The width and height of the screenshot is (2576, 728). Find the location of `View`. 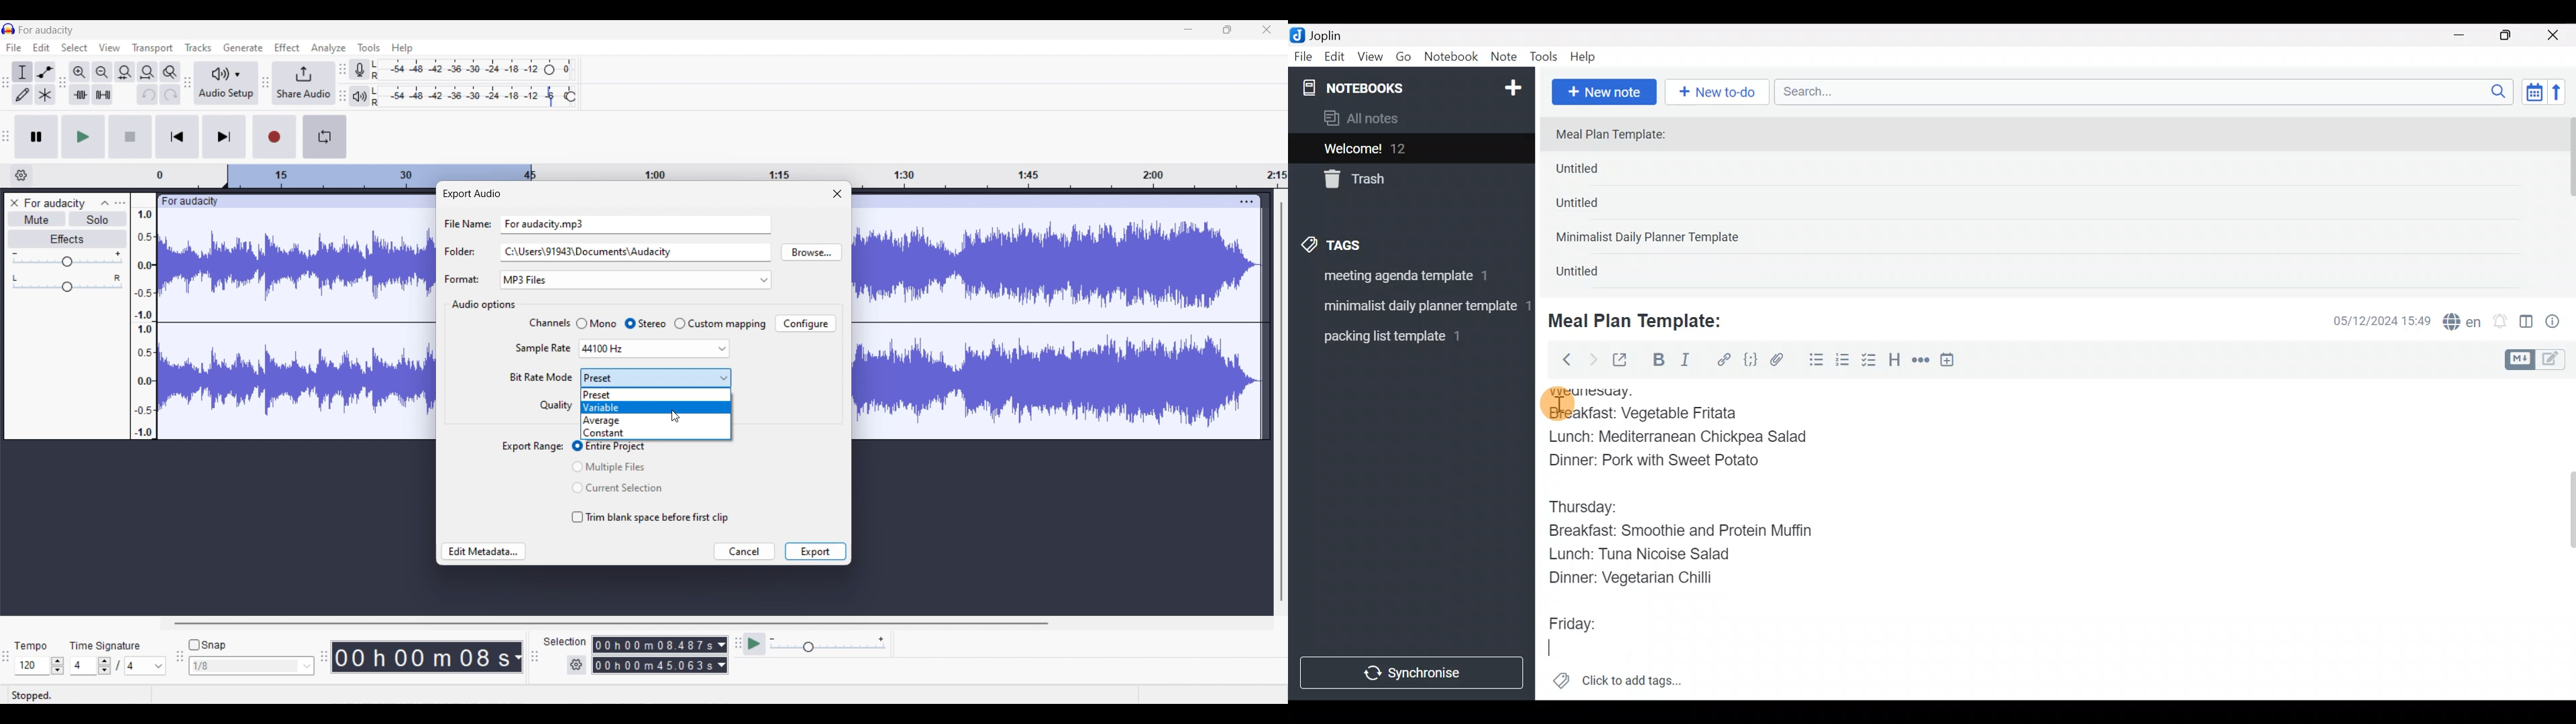

View is located at coordinates (1370, 59).